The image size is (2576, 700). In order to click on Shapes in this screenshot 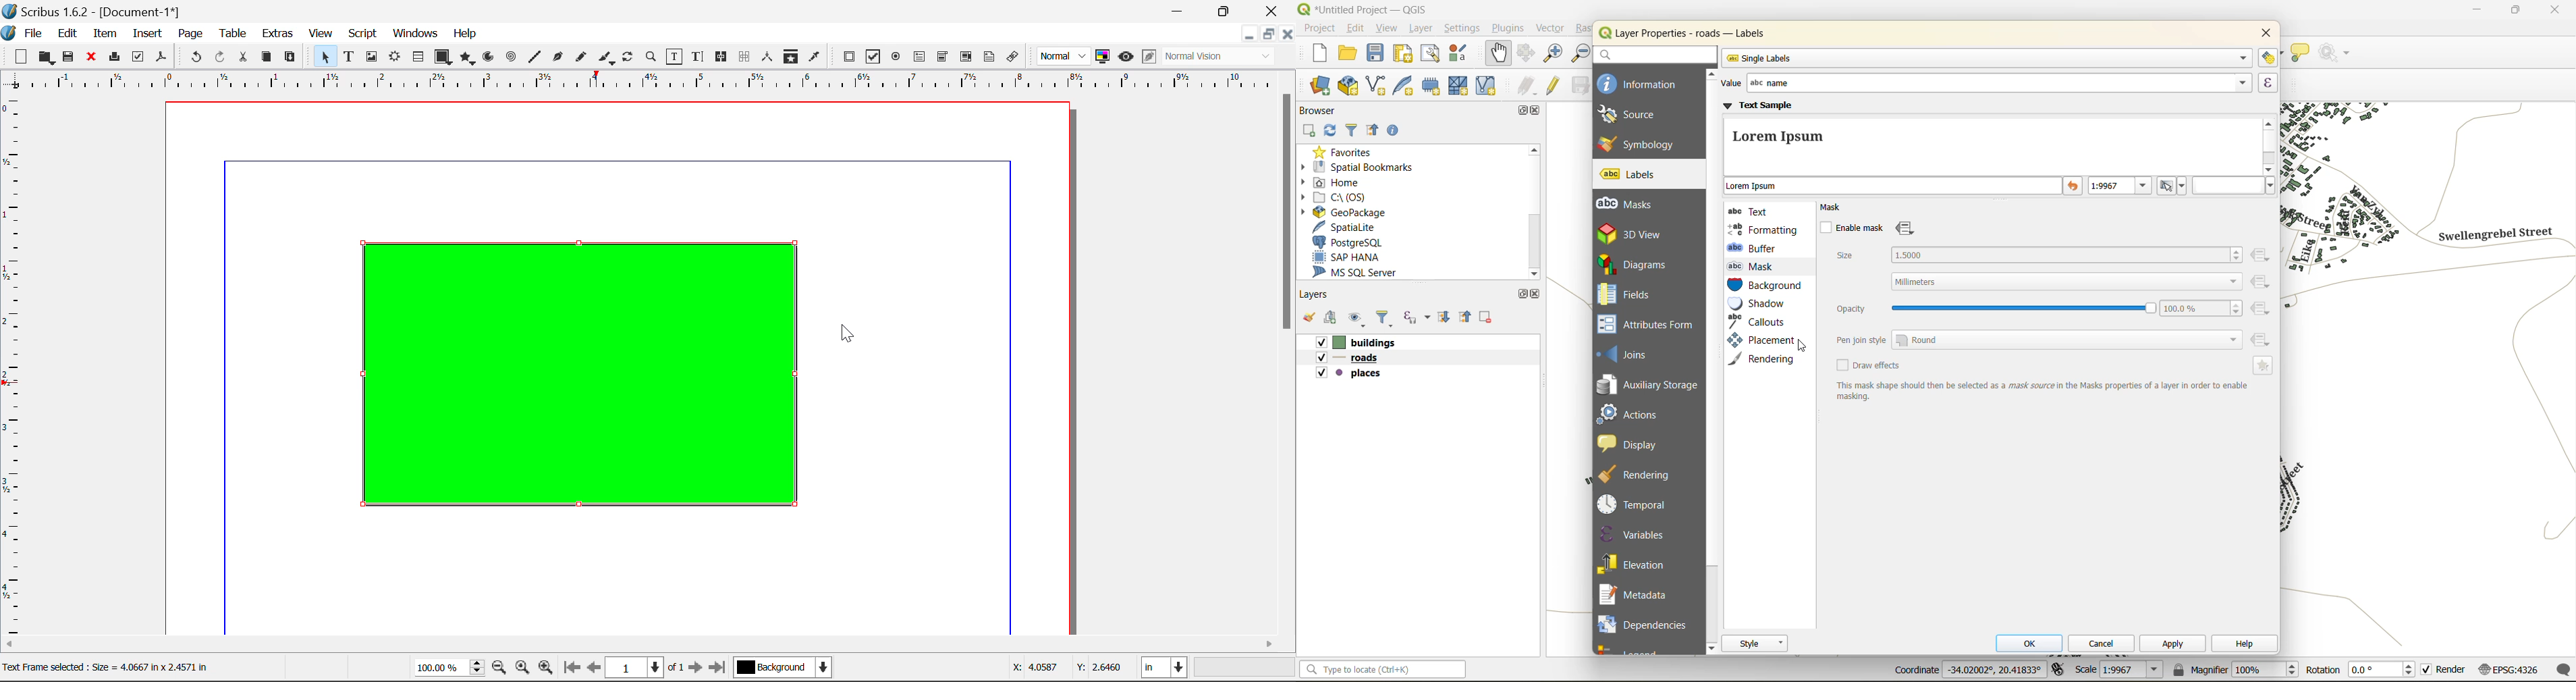, I will do `click(443, 56)`.